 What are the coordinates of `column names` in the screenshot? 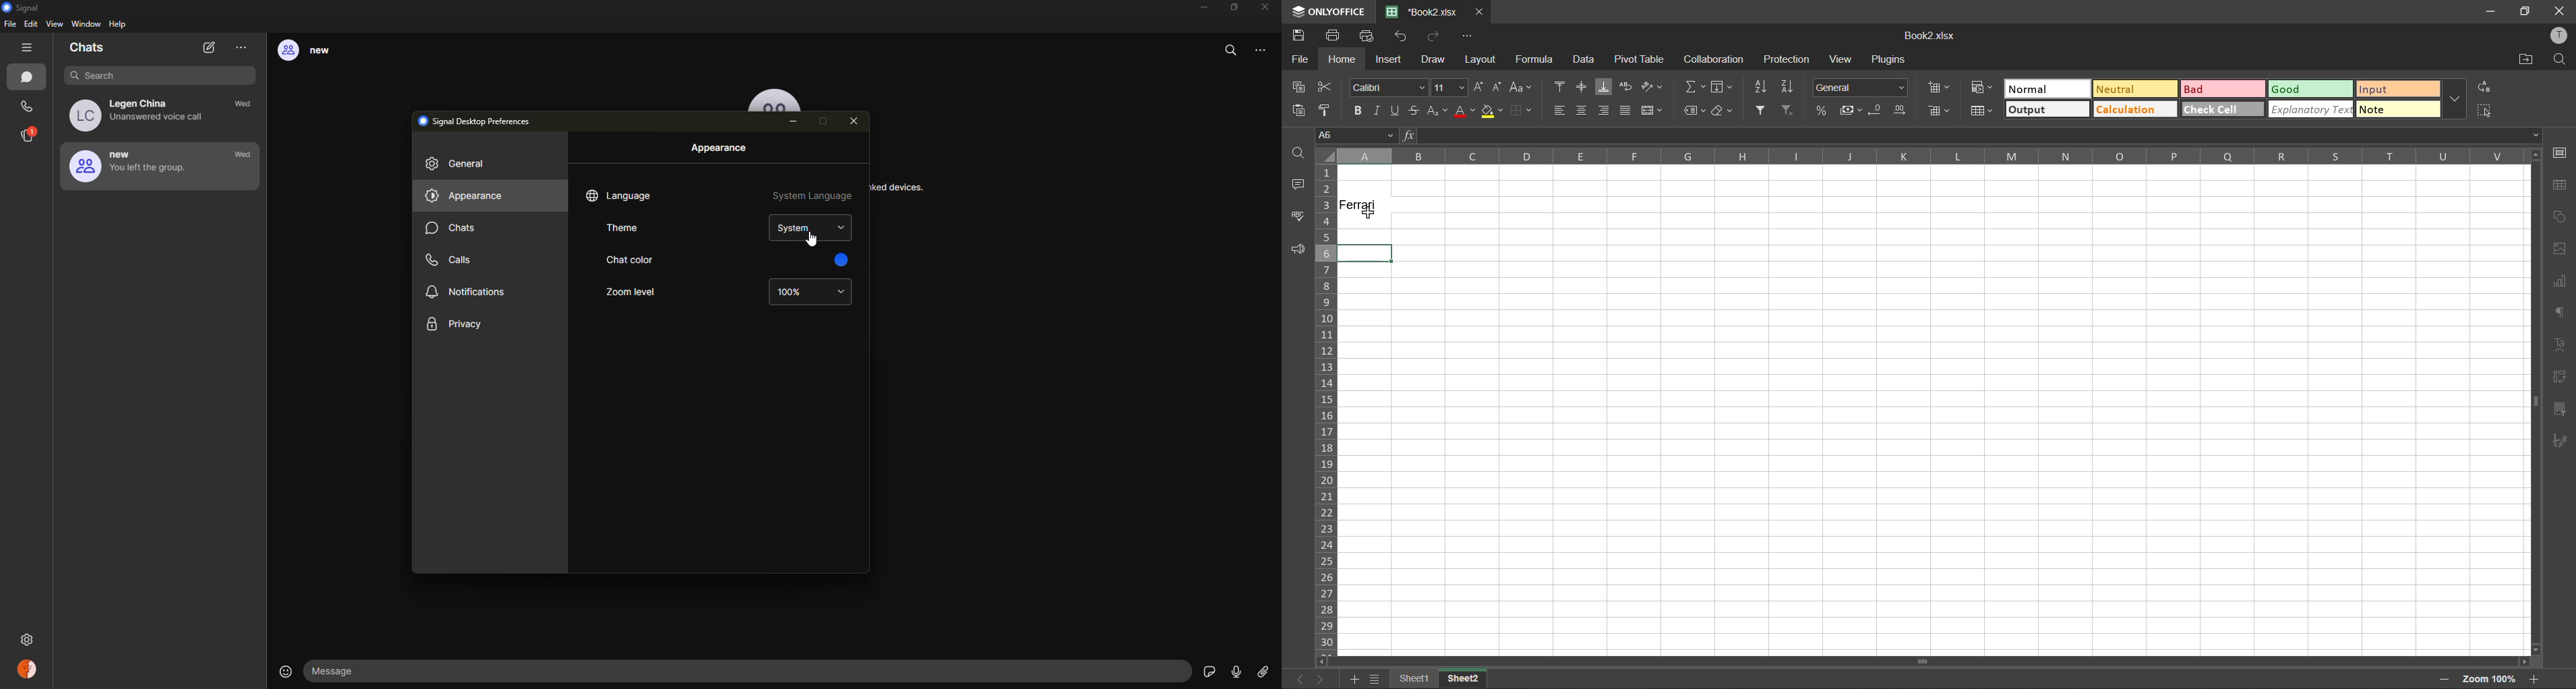 It's located at (1927, 155).